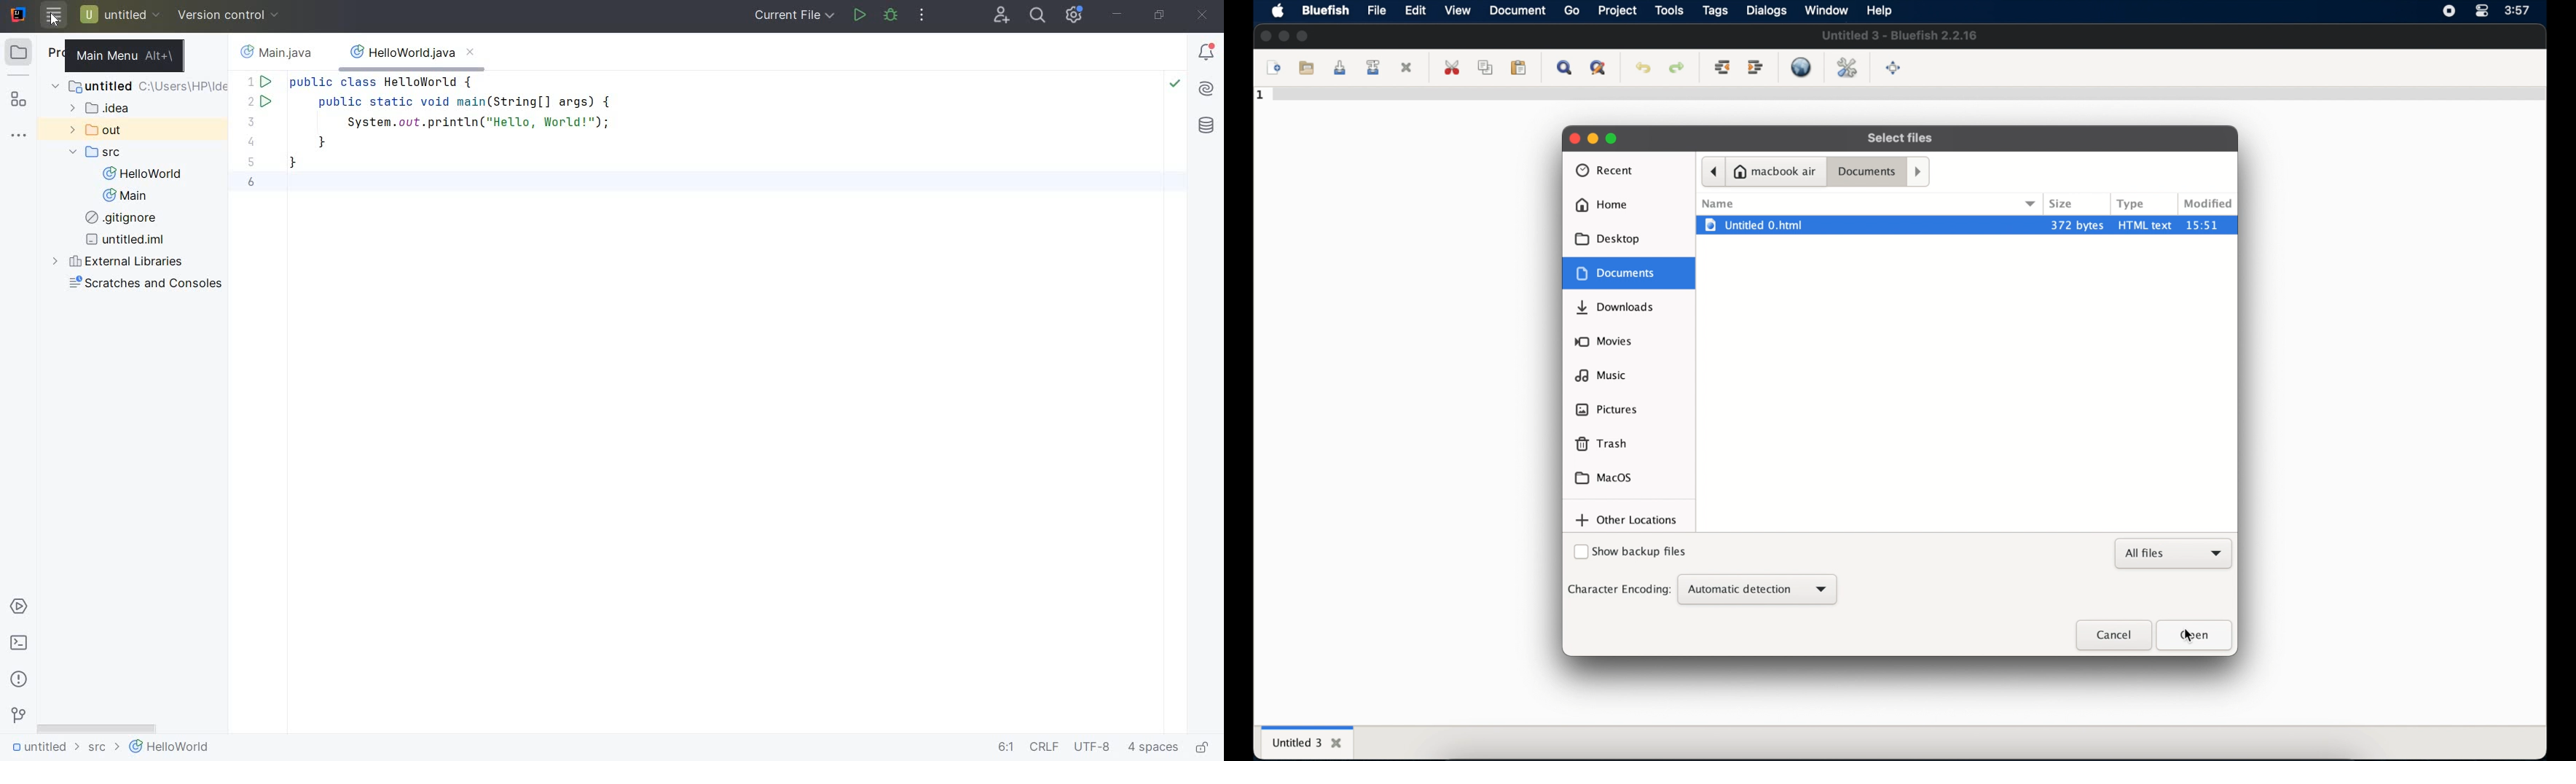  I want to click on size, so click(2062, 204).